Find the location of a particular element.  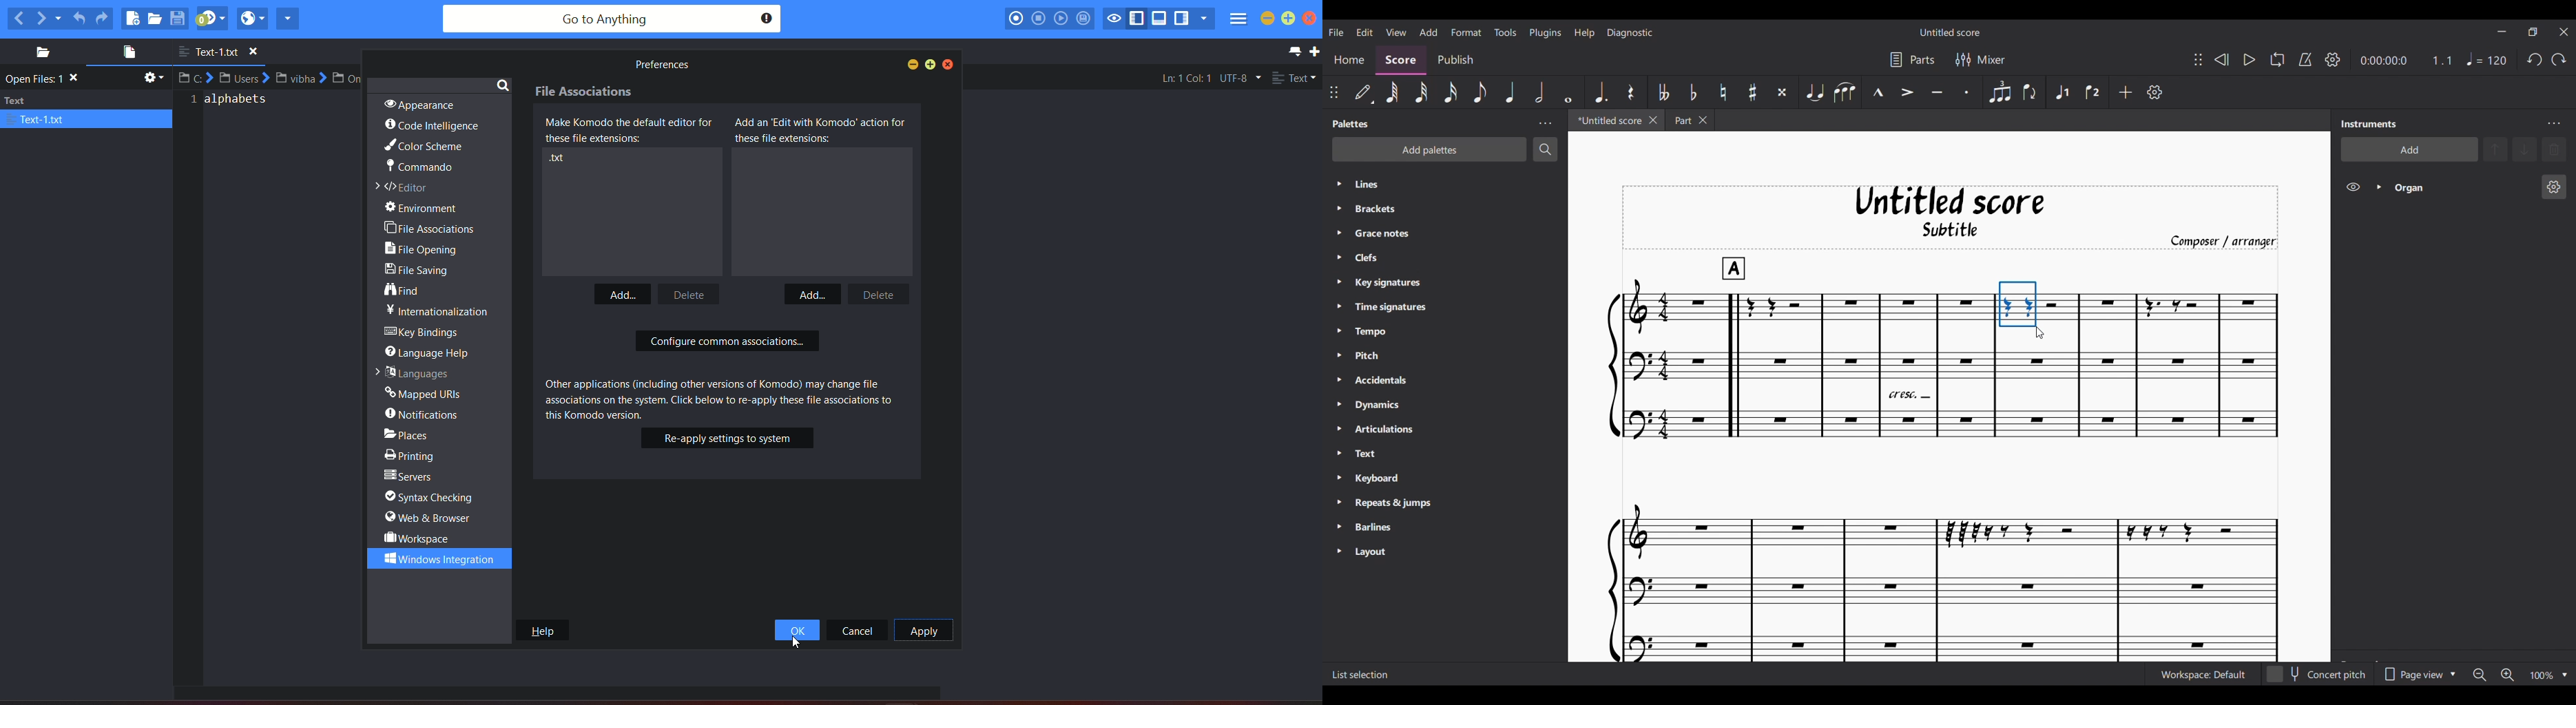

Score name is located at coordinates (1951, 31).